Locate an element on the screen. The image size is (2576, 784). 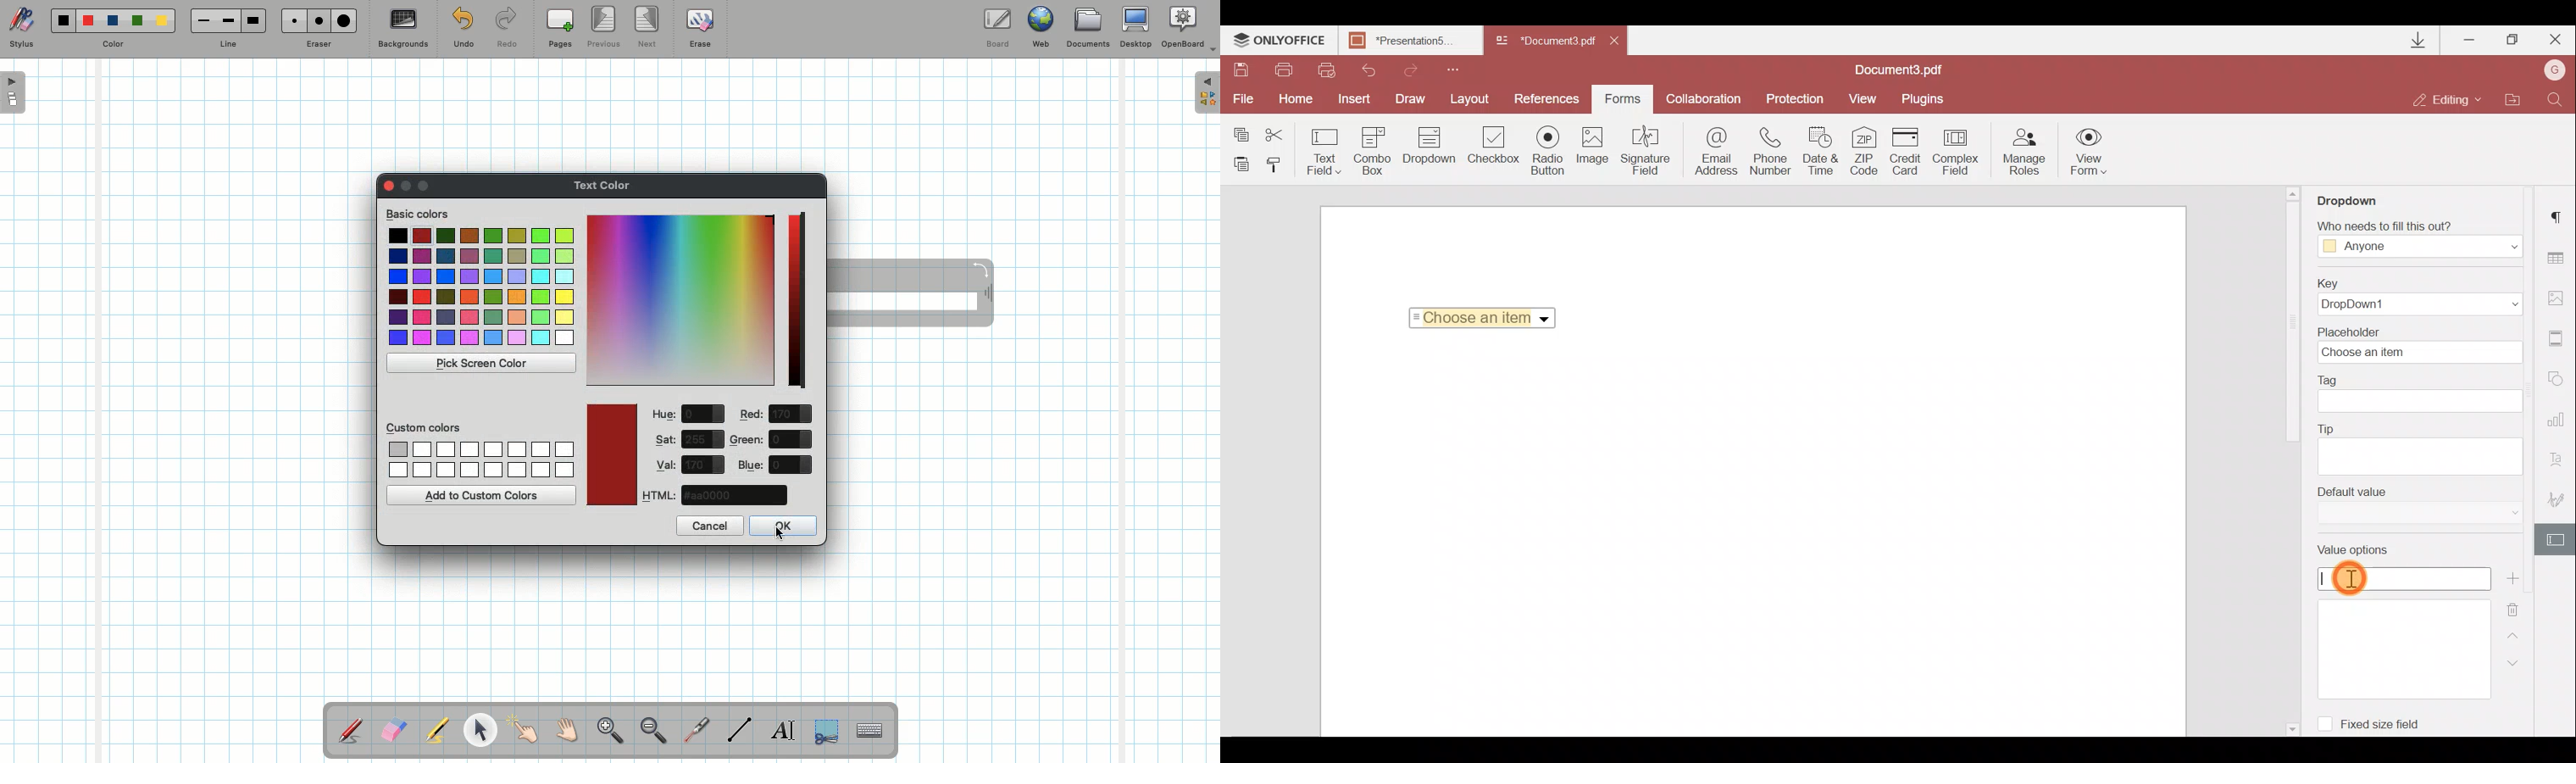
Radio button is located at coordinates (1548, 150).